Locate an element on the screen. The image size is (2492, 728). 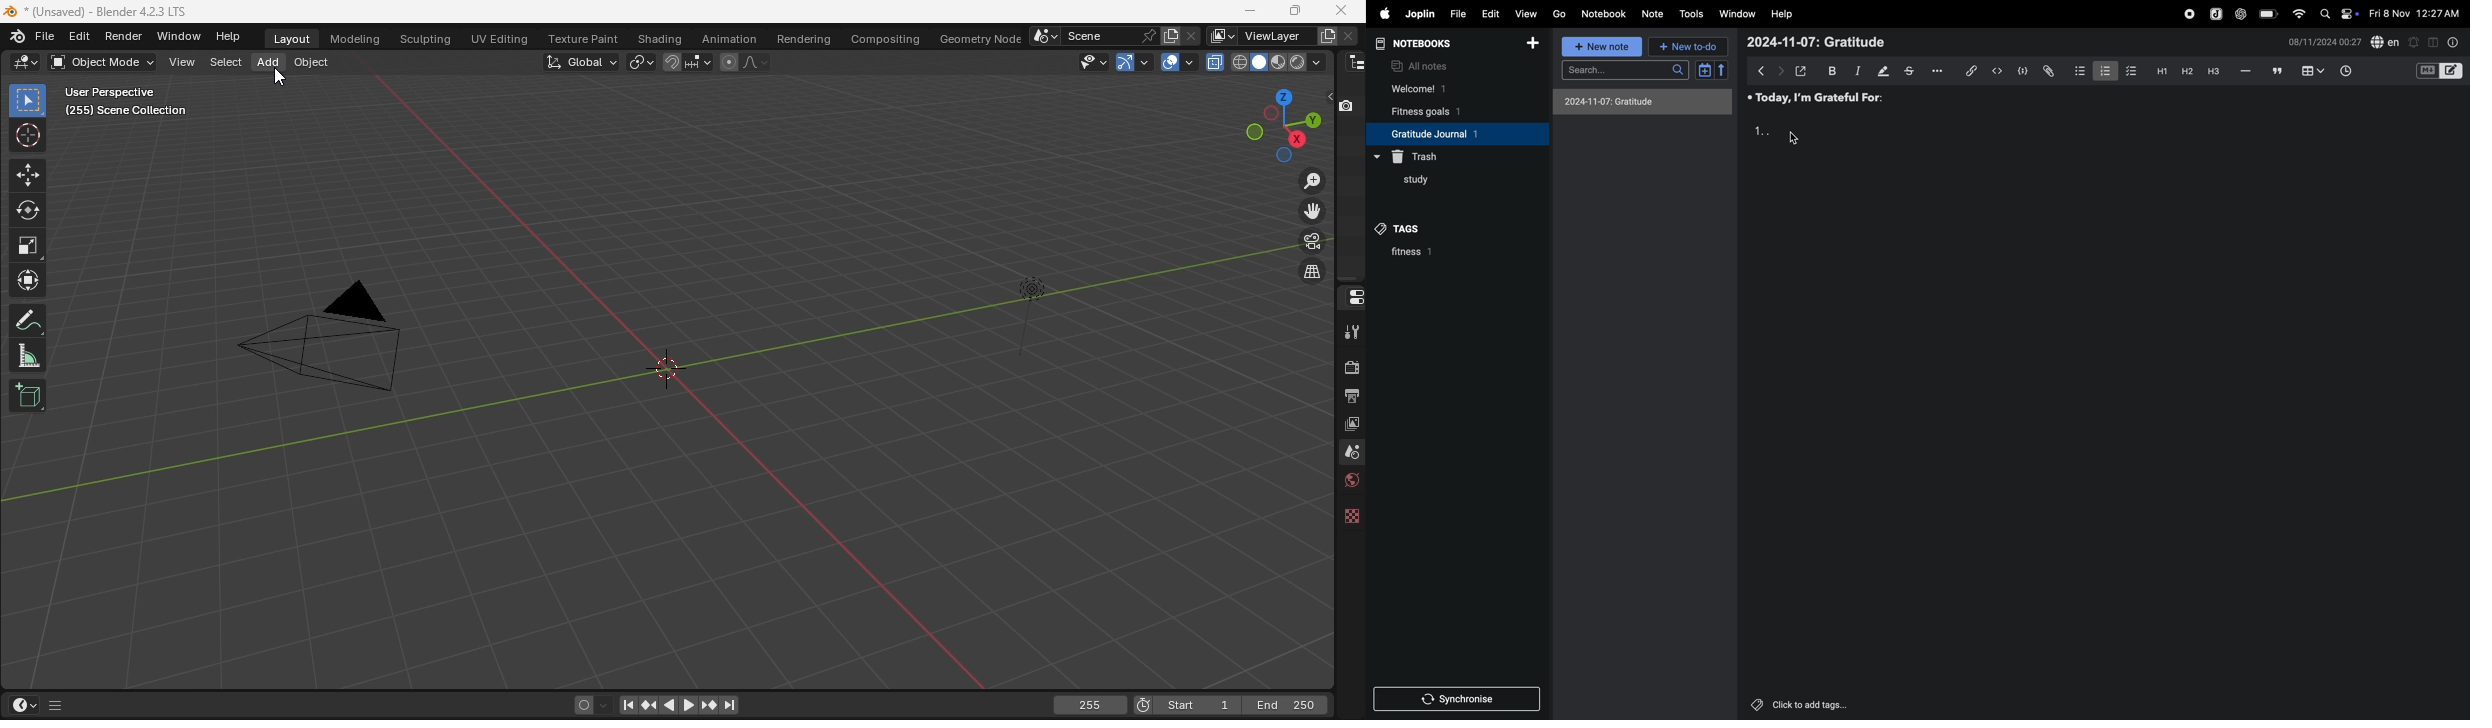
fri 8 Nov 12:27 AM is located at coordinates (2416, 11).